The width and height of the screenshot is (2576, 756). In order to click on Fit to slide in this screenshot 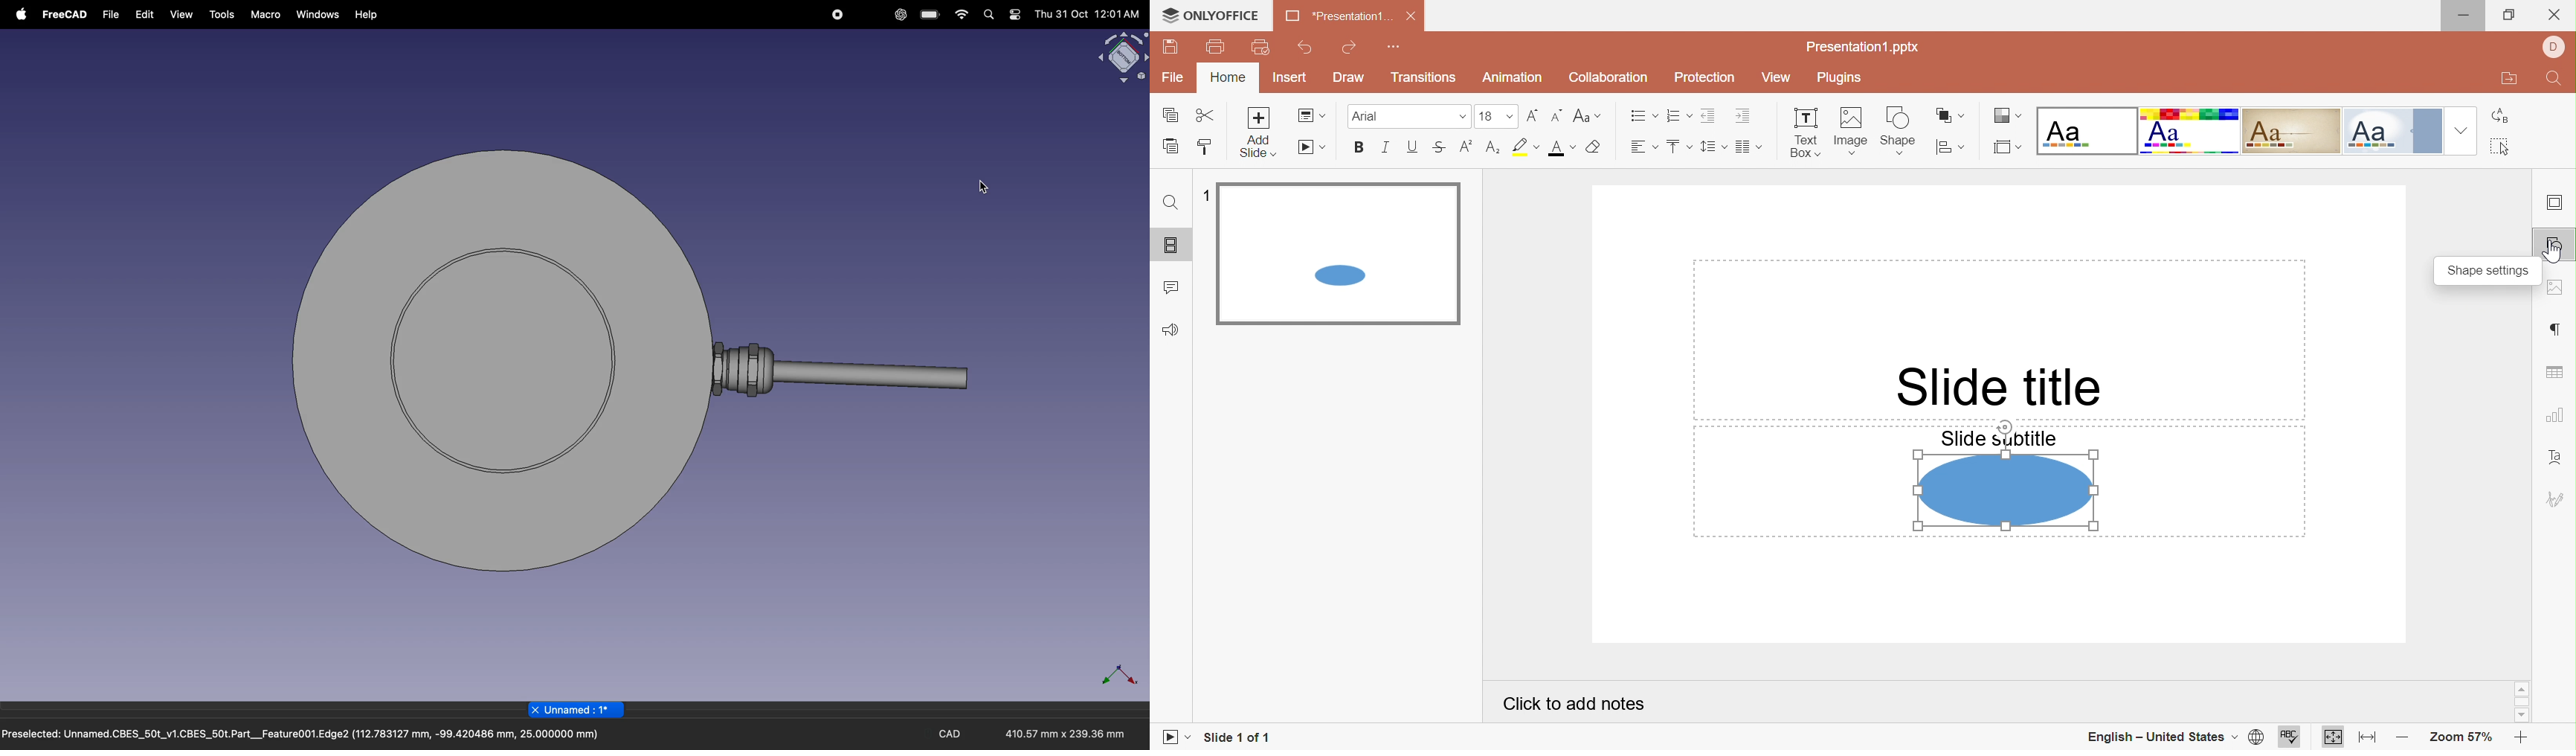, I will do `click(2334, 737)`.